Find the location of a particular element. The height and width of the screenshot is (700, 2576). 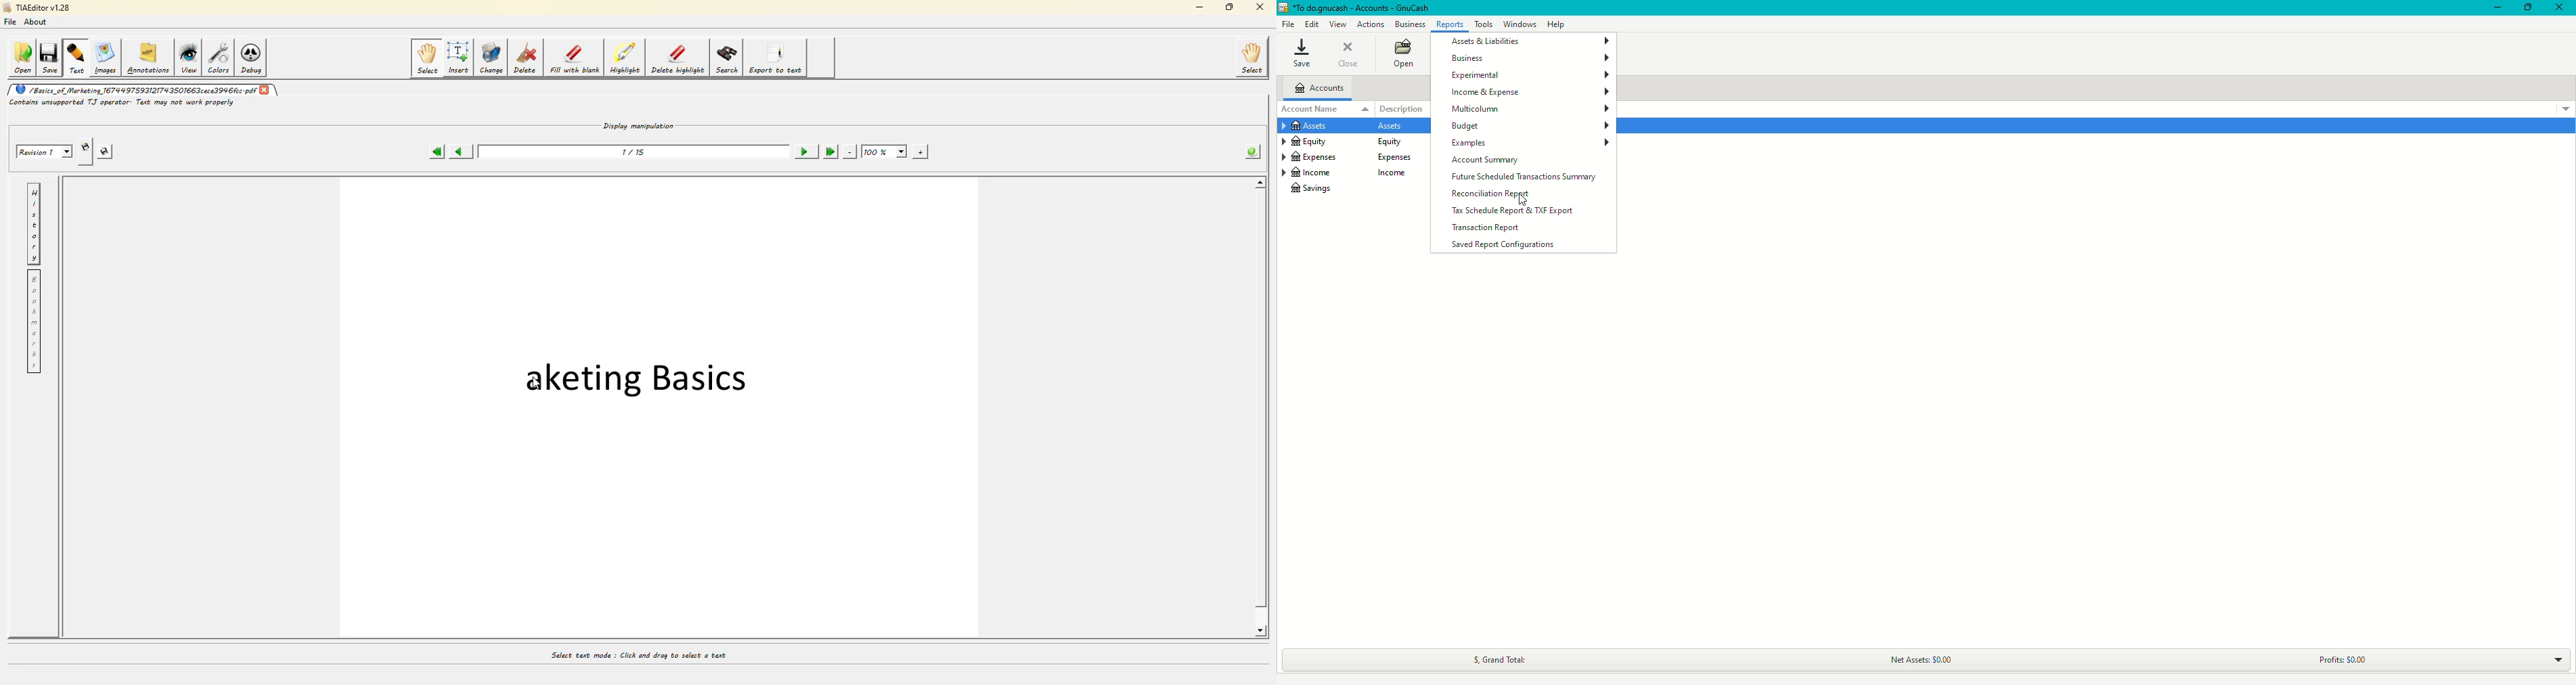

Open is located at coordinates (1402, 54).